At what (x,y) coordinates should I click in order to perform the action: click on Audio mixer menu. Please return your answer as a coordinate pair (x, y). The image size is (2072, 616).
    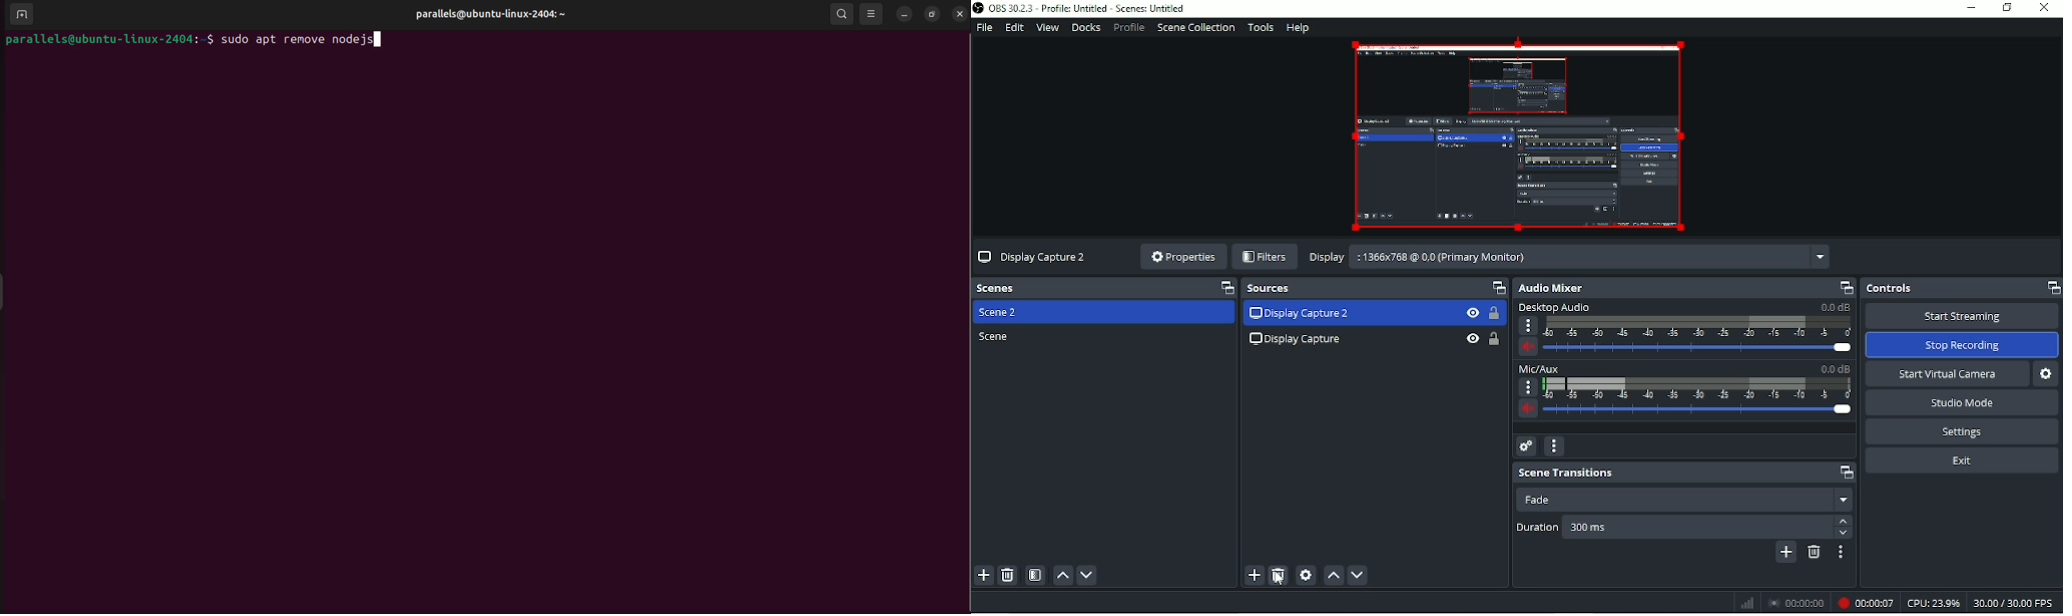
    Looking at the image, I should click on (1555, 447).